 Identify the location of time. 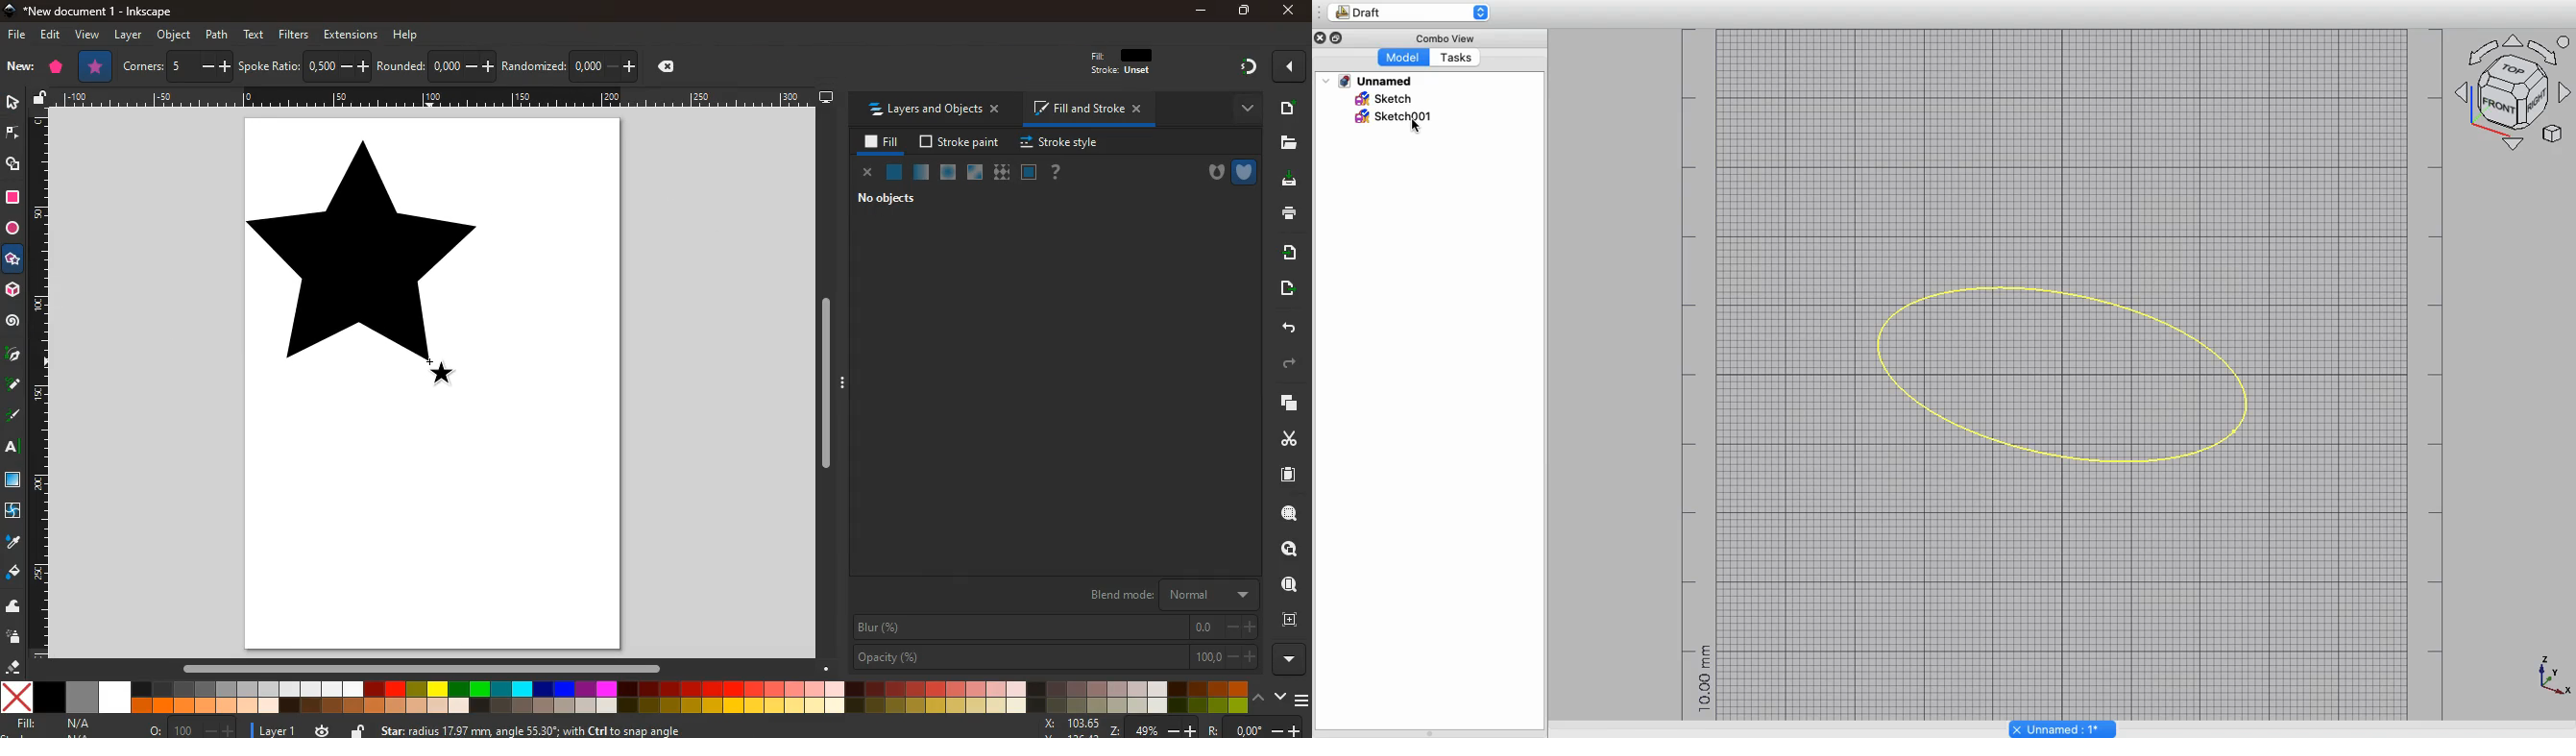
(323, 729).